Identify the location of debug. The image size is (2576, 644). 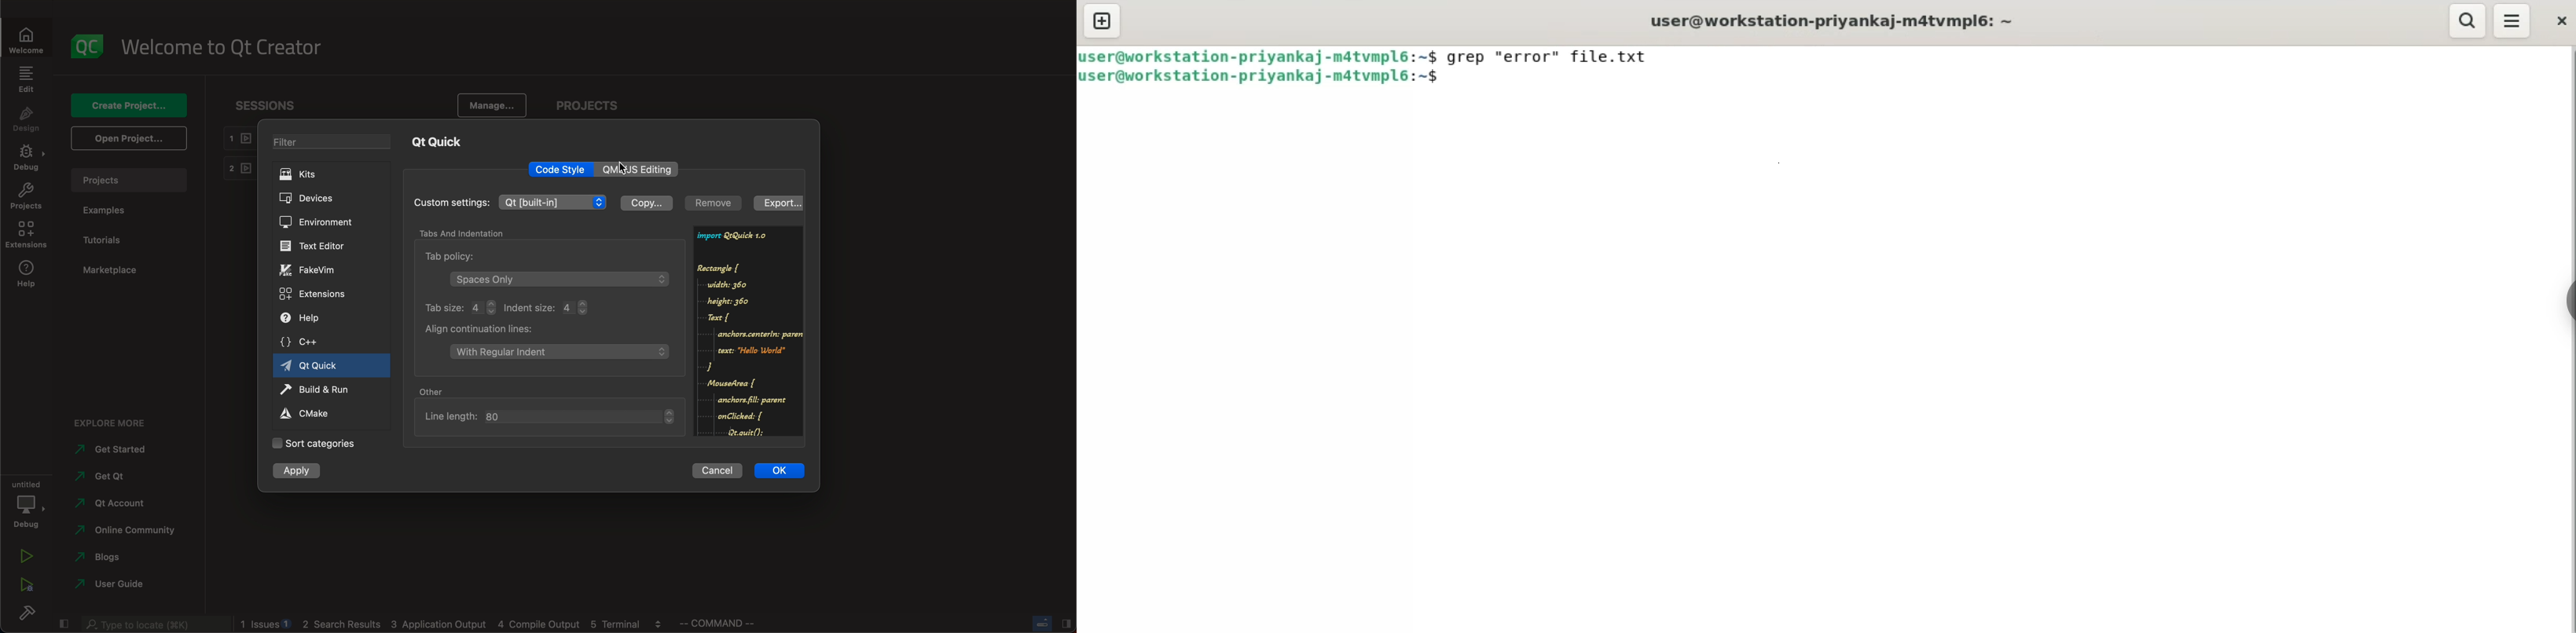
(27, 502).